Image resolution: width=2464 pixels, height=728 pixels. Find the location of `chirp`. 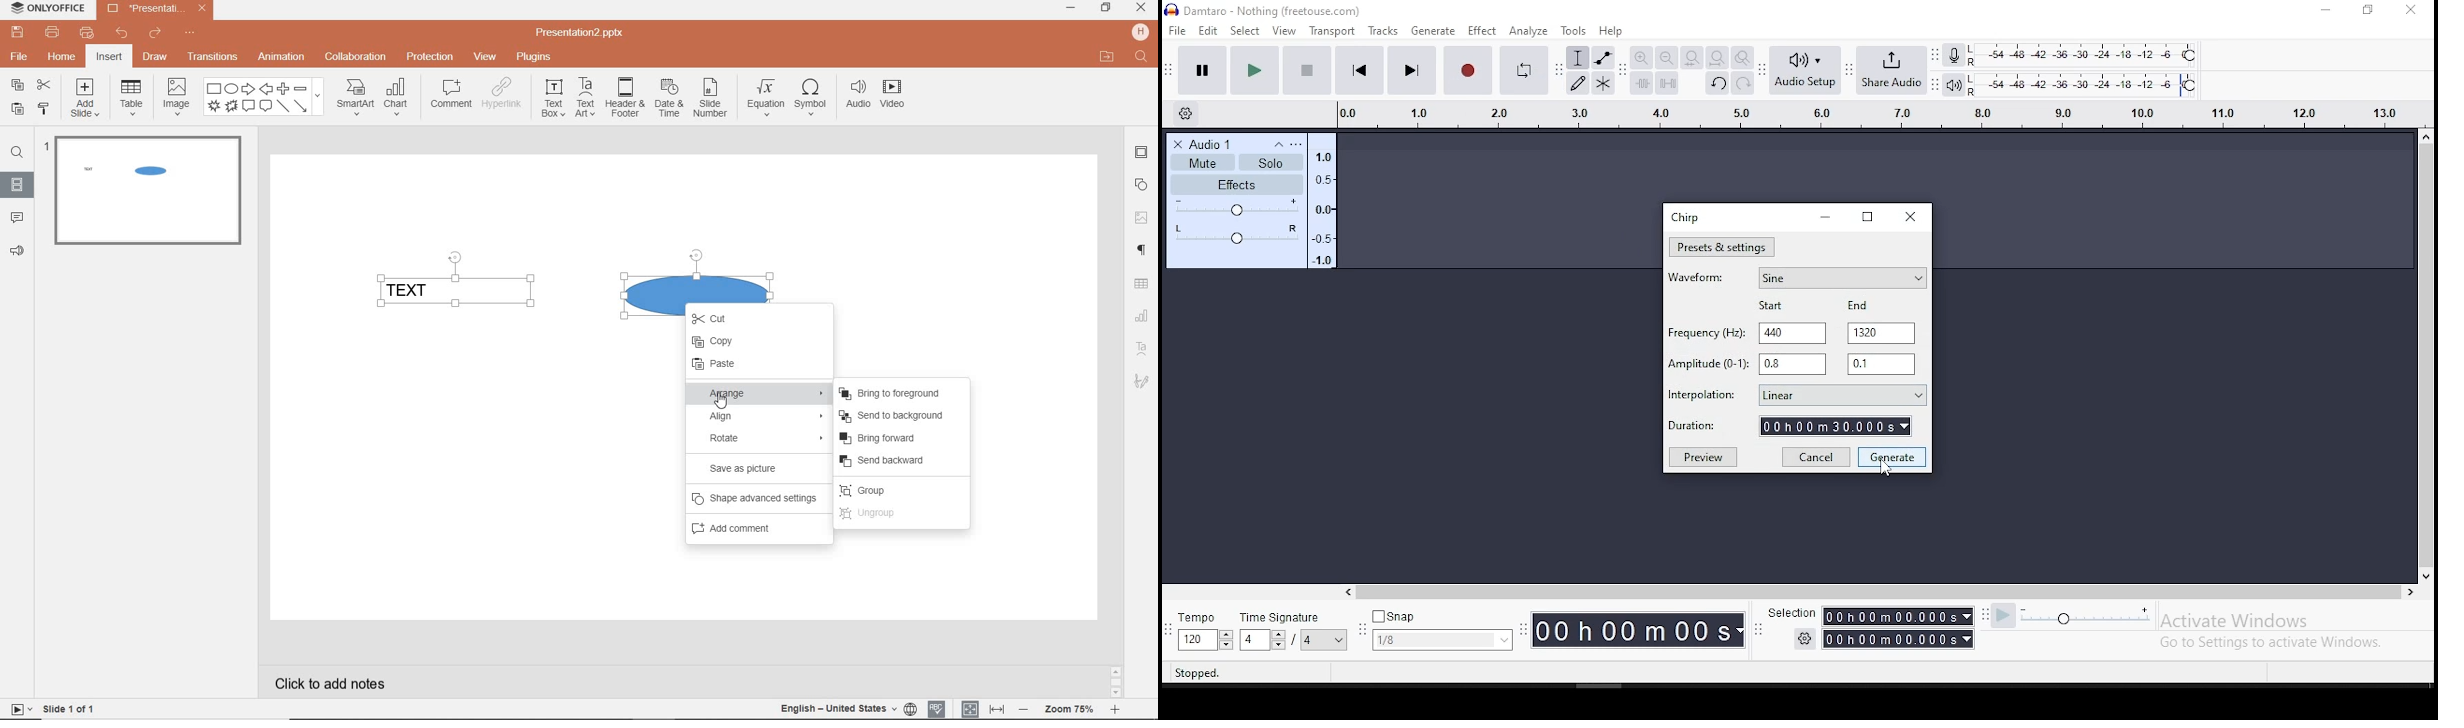

chirp is located at coordinates (1685, 218).